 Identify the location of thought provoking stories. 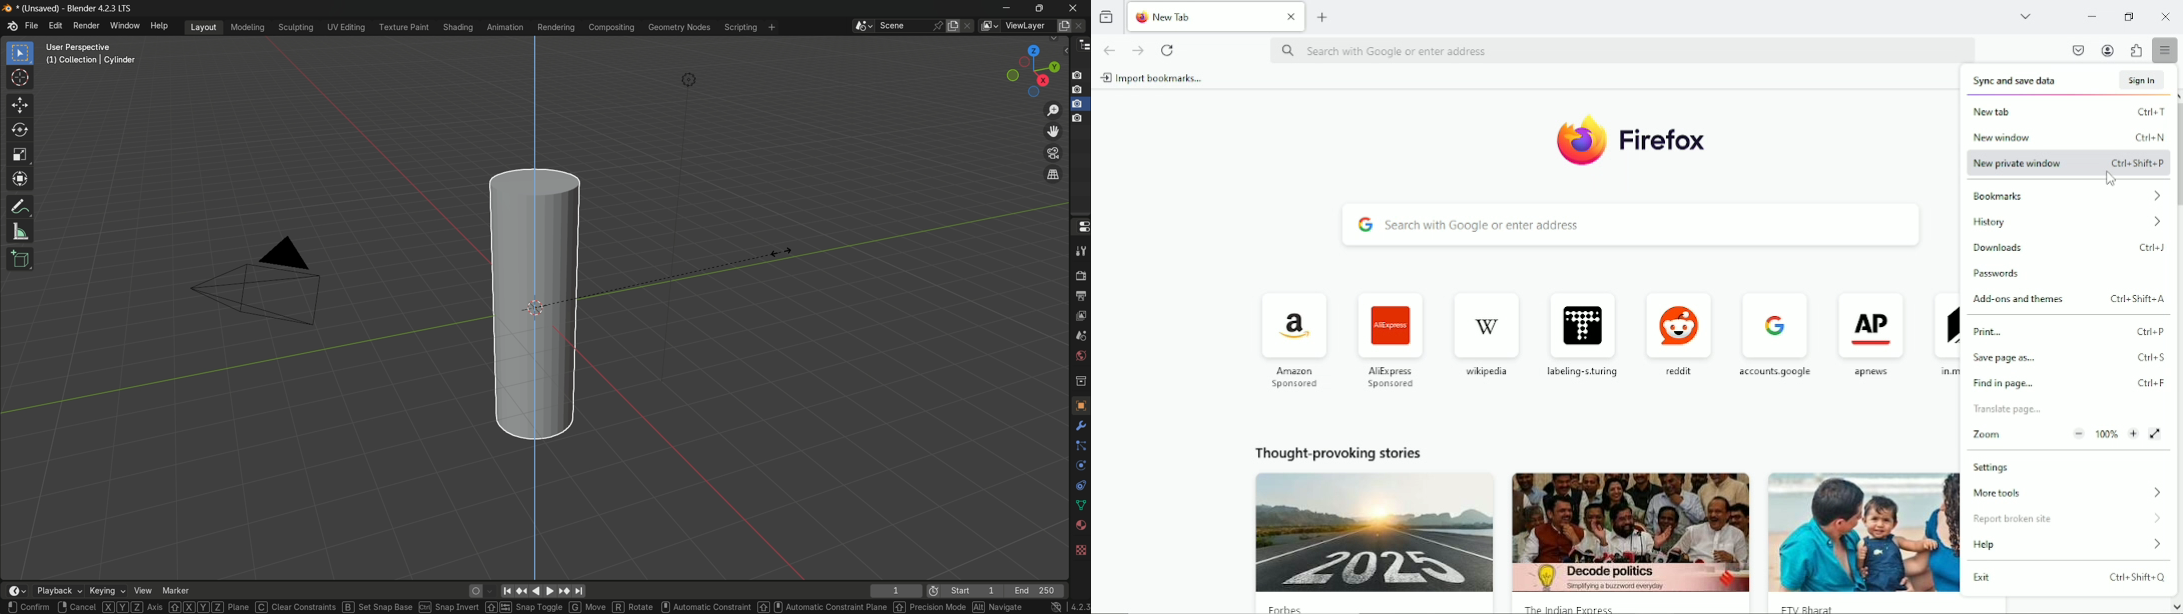
(1338, 452).